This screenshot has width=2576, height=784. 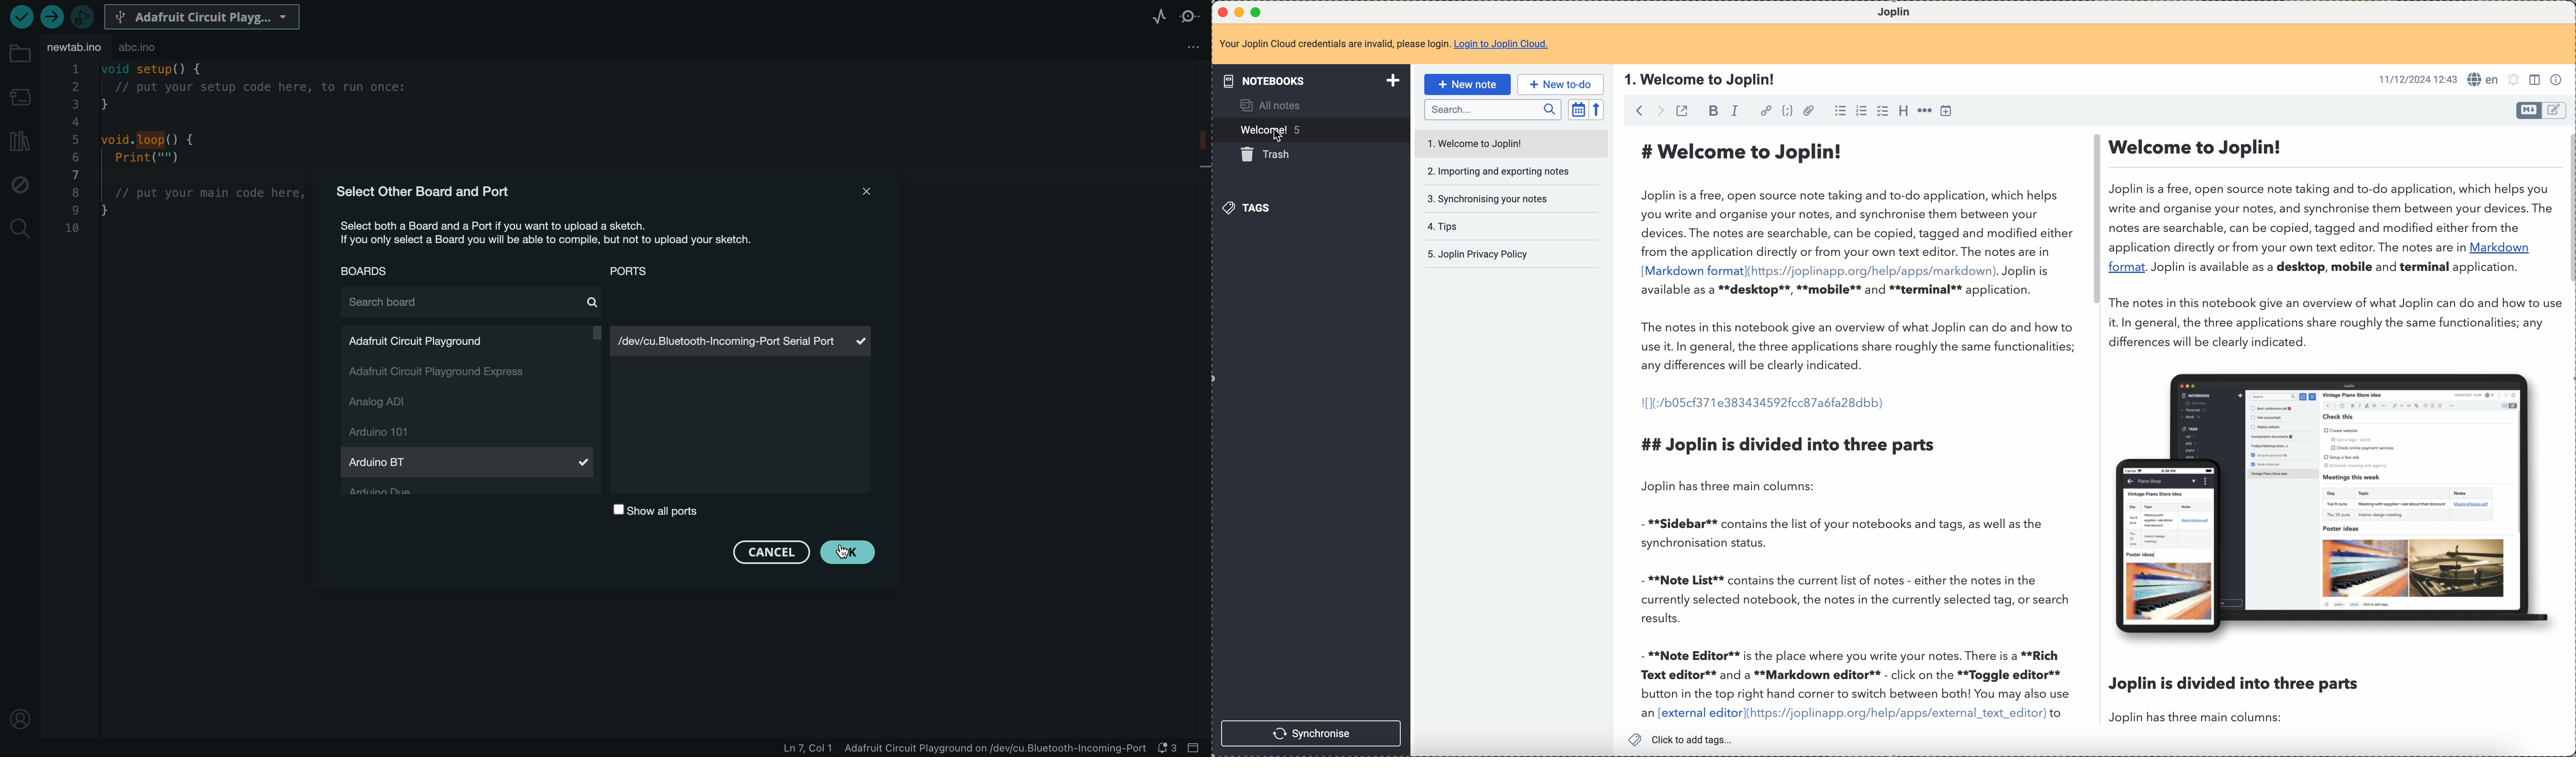 I want to click on 1. Welcome to joplin!, so click(x=1700, y=79).